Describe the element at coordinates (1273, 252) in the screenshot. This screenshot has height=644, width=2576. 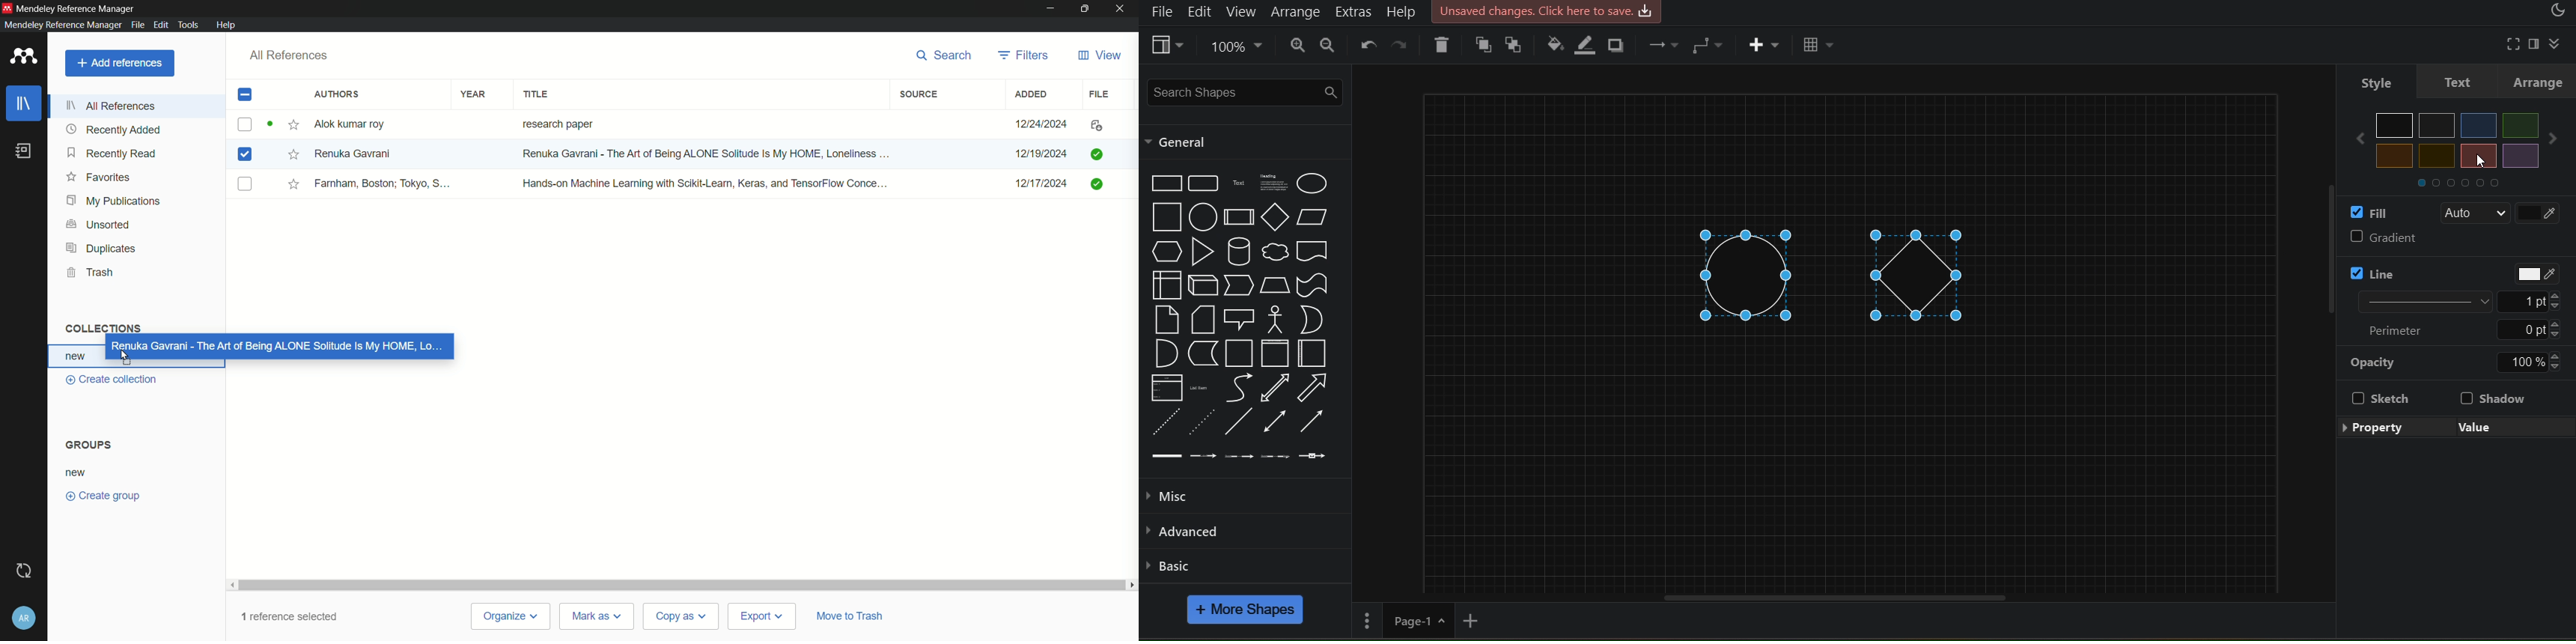
I see `Cloud` at that location.